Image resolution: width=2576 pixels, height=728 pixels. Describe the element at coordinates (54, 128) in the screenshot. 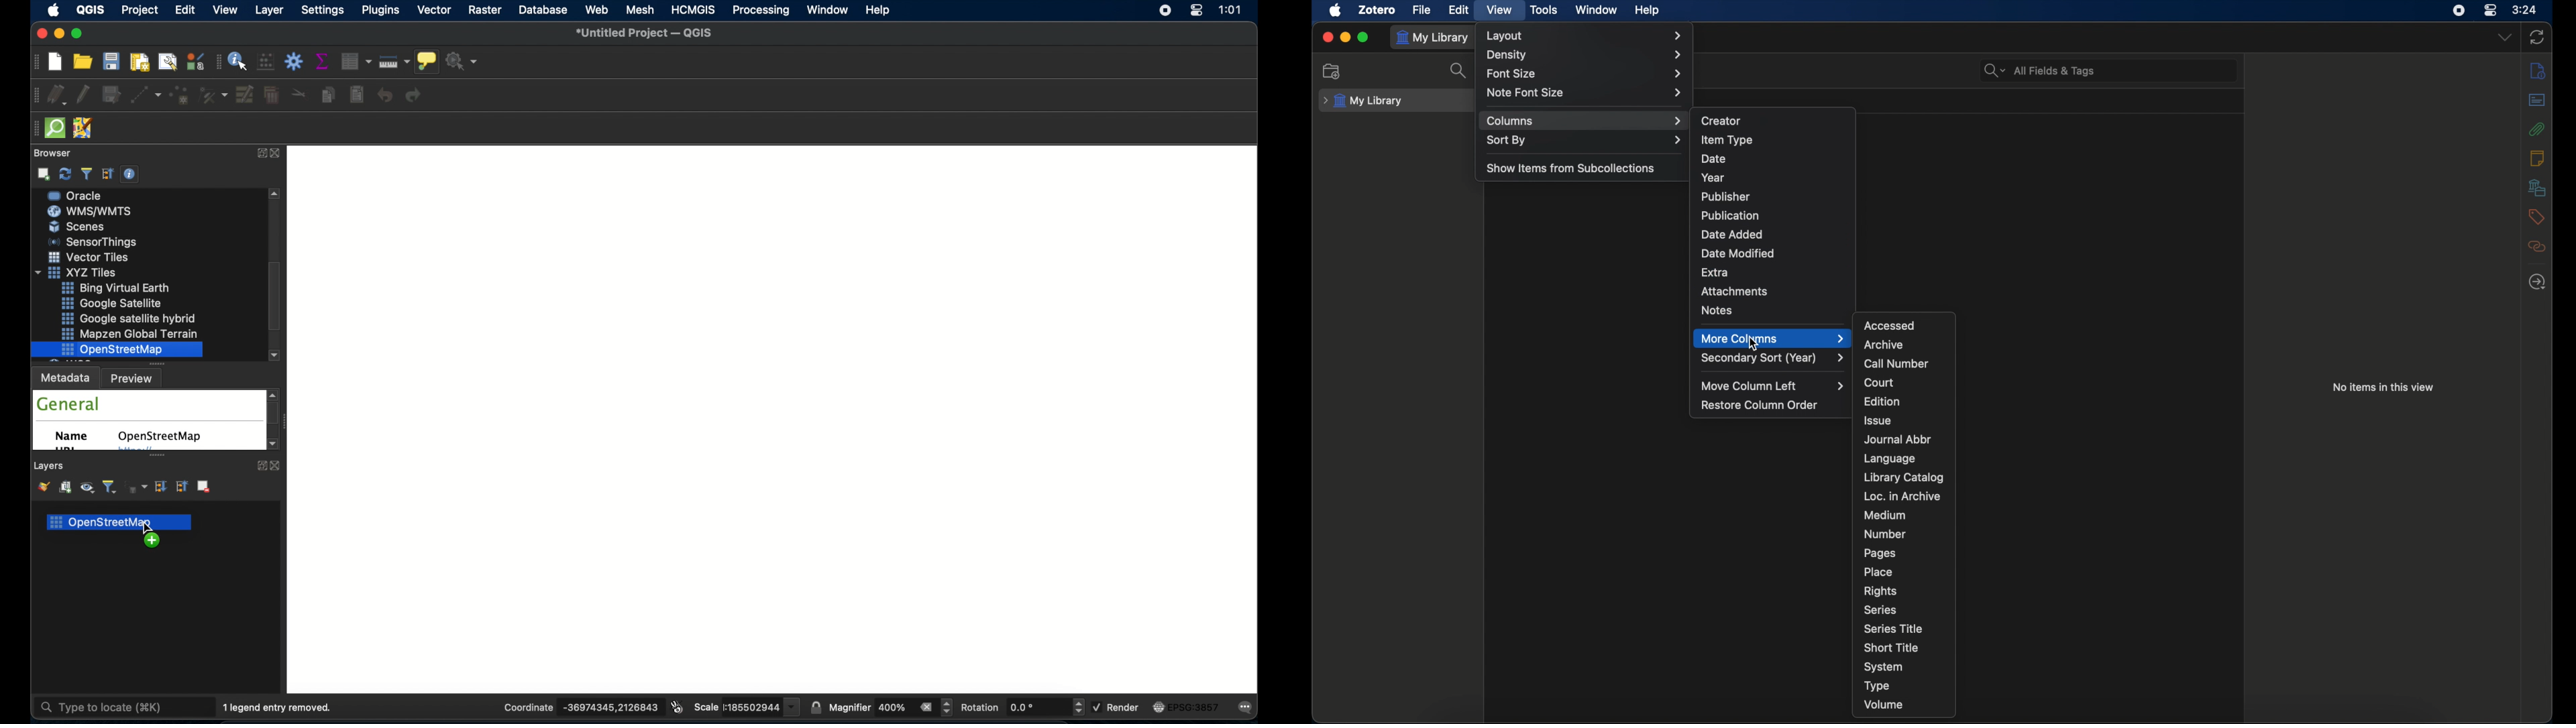

I see `quick osm` at that location.